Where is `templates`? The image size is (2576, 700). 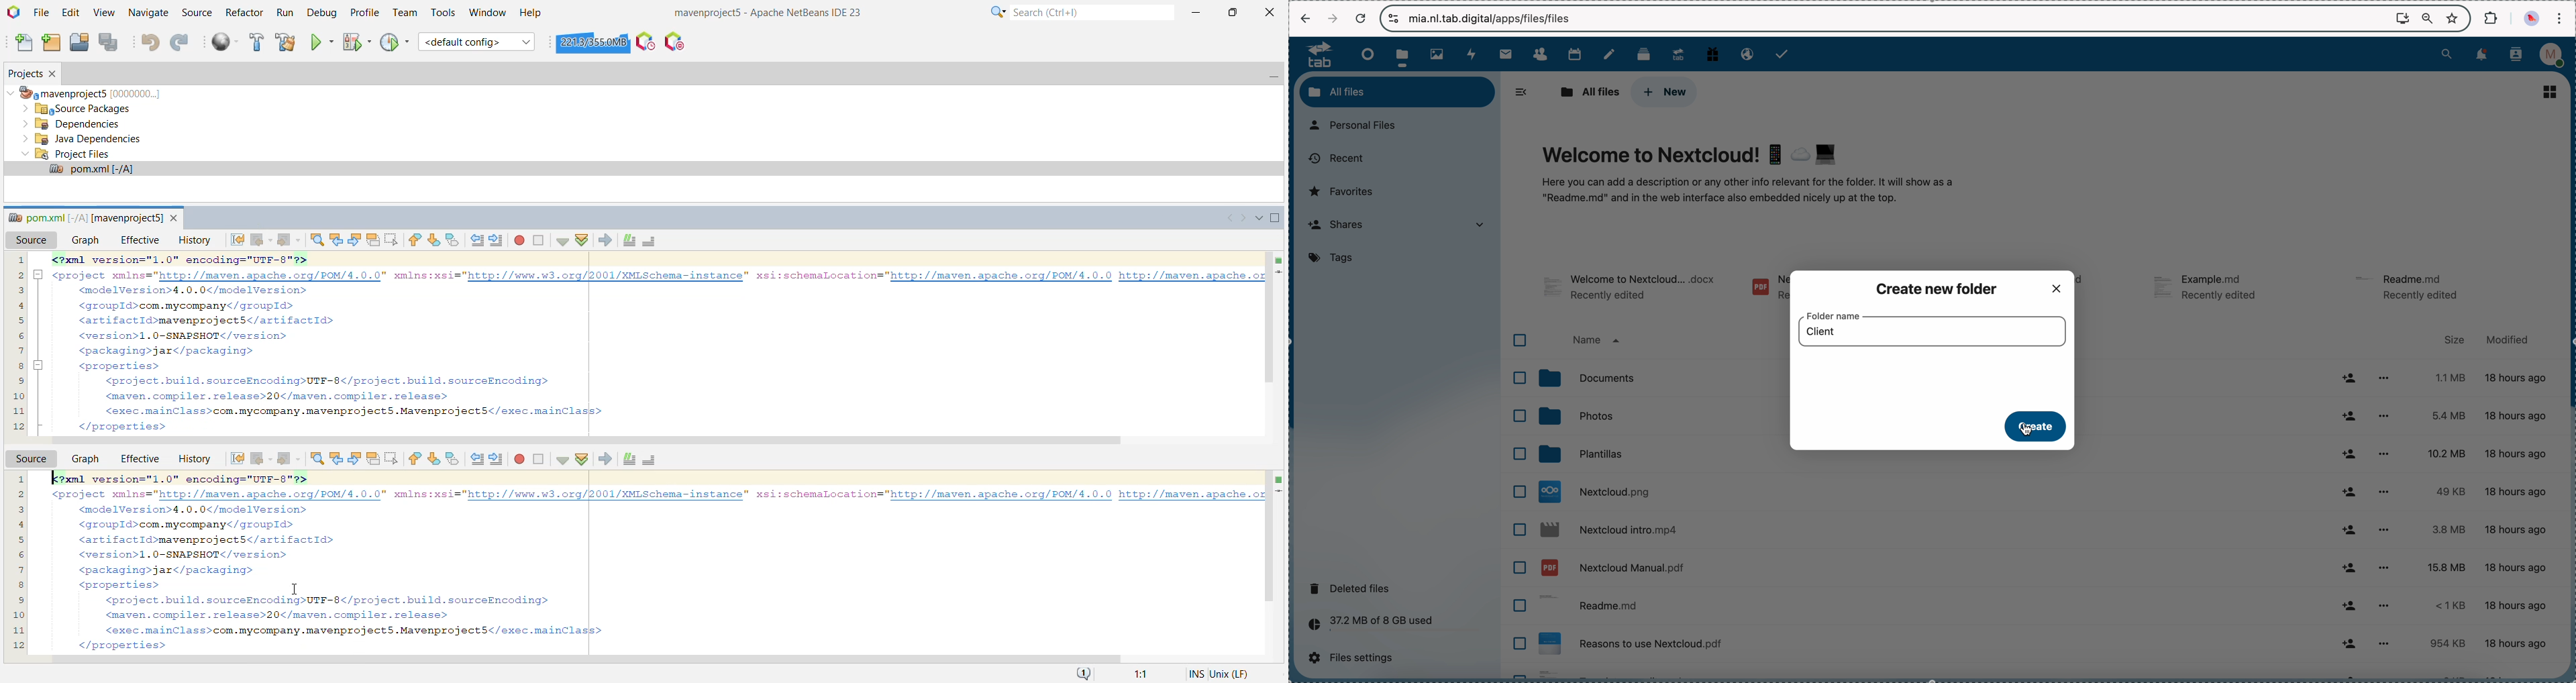 templates is located at coordinates (1659, 456).